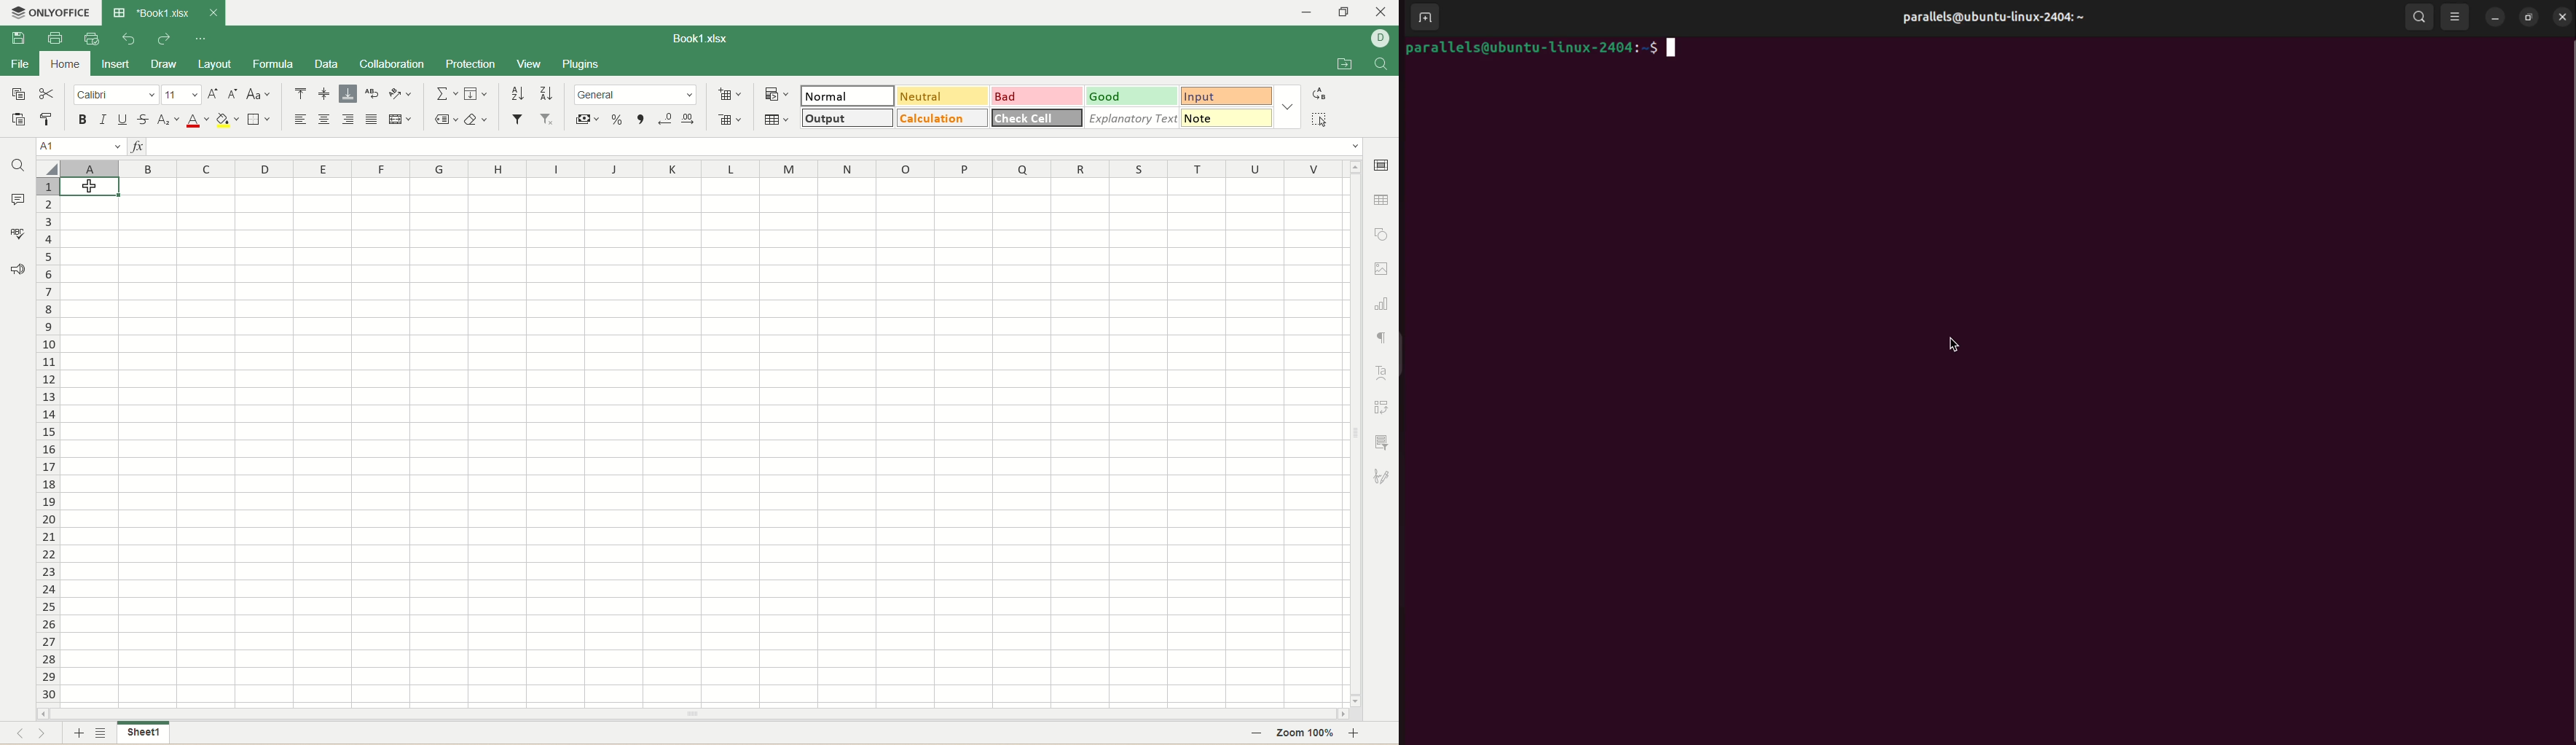  Describe the element at coordinates (50, 93) in the screenshot. I see `cut` at that location.